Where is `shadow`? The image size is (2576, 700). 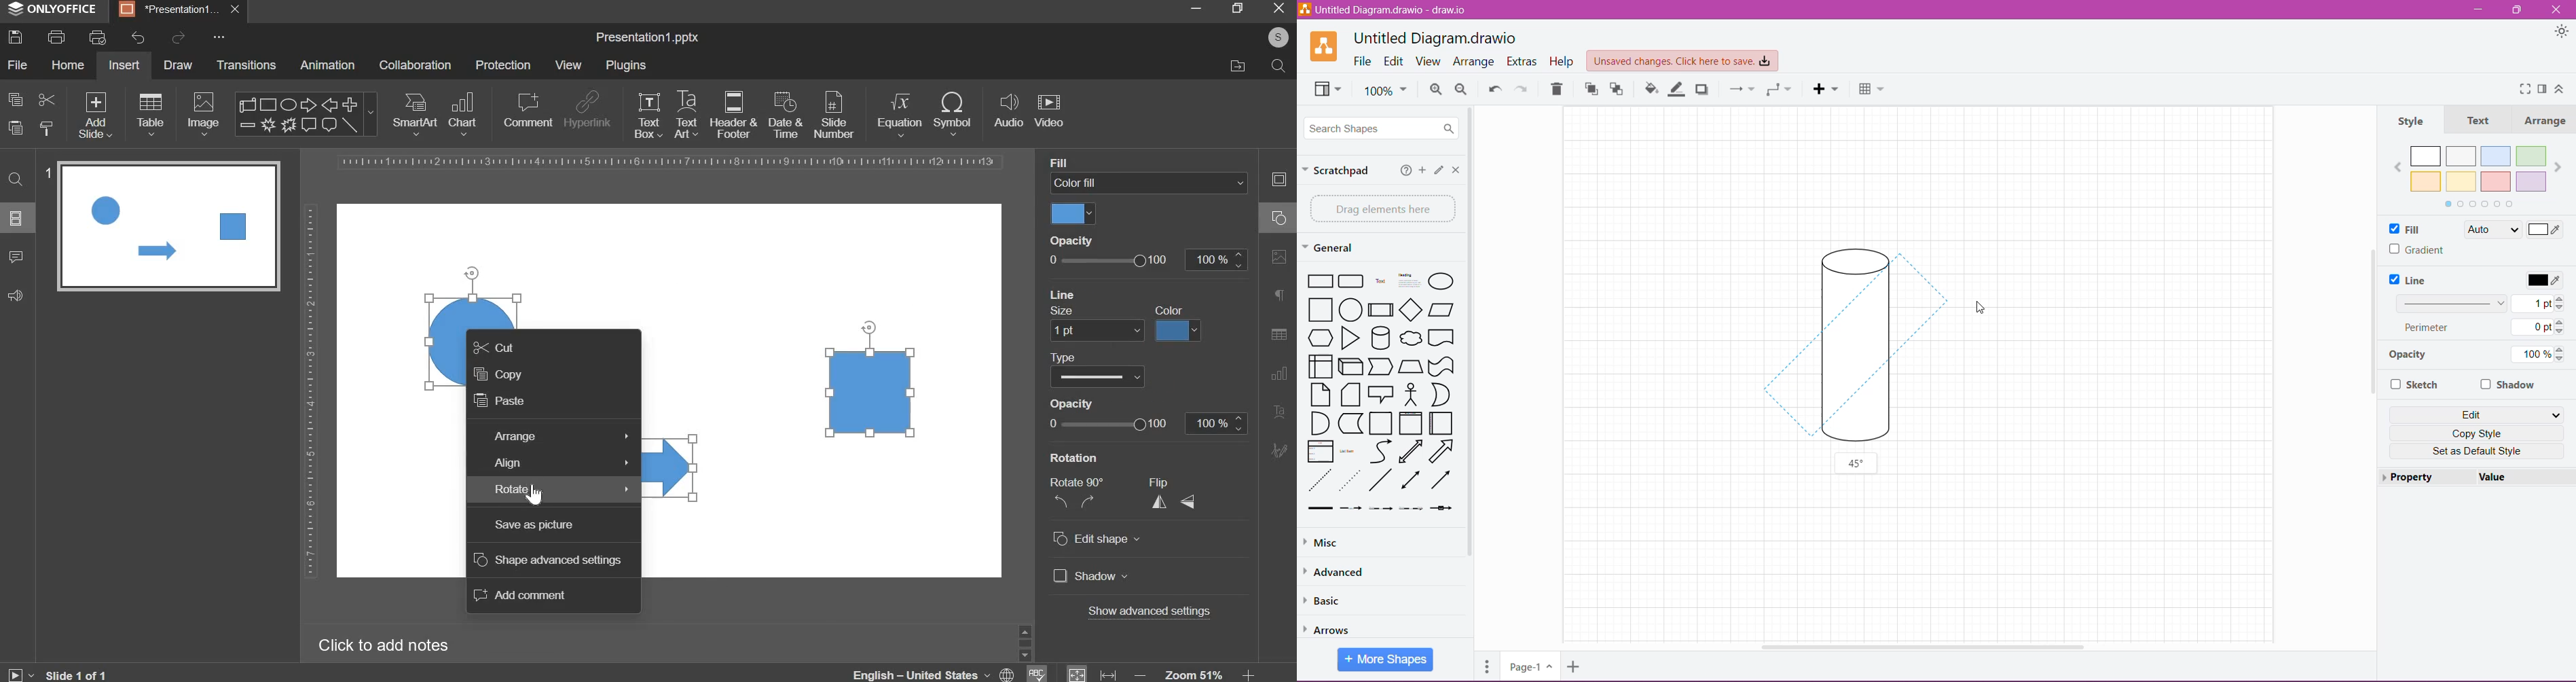
shadow is located at coordinates (1091, 577).